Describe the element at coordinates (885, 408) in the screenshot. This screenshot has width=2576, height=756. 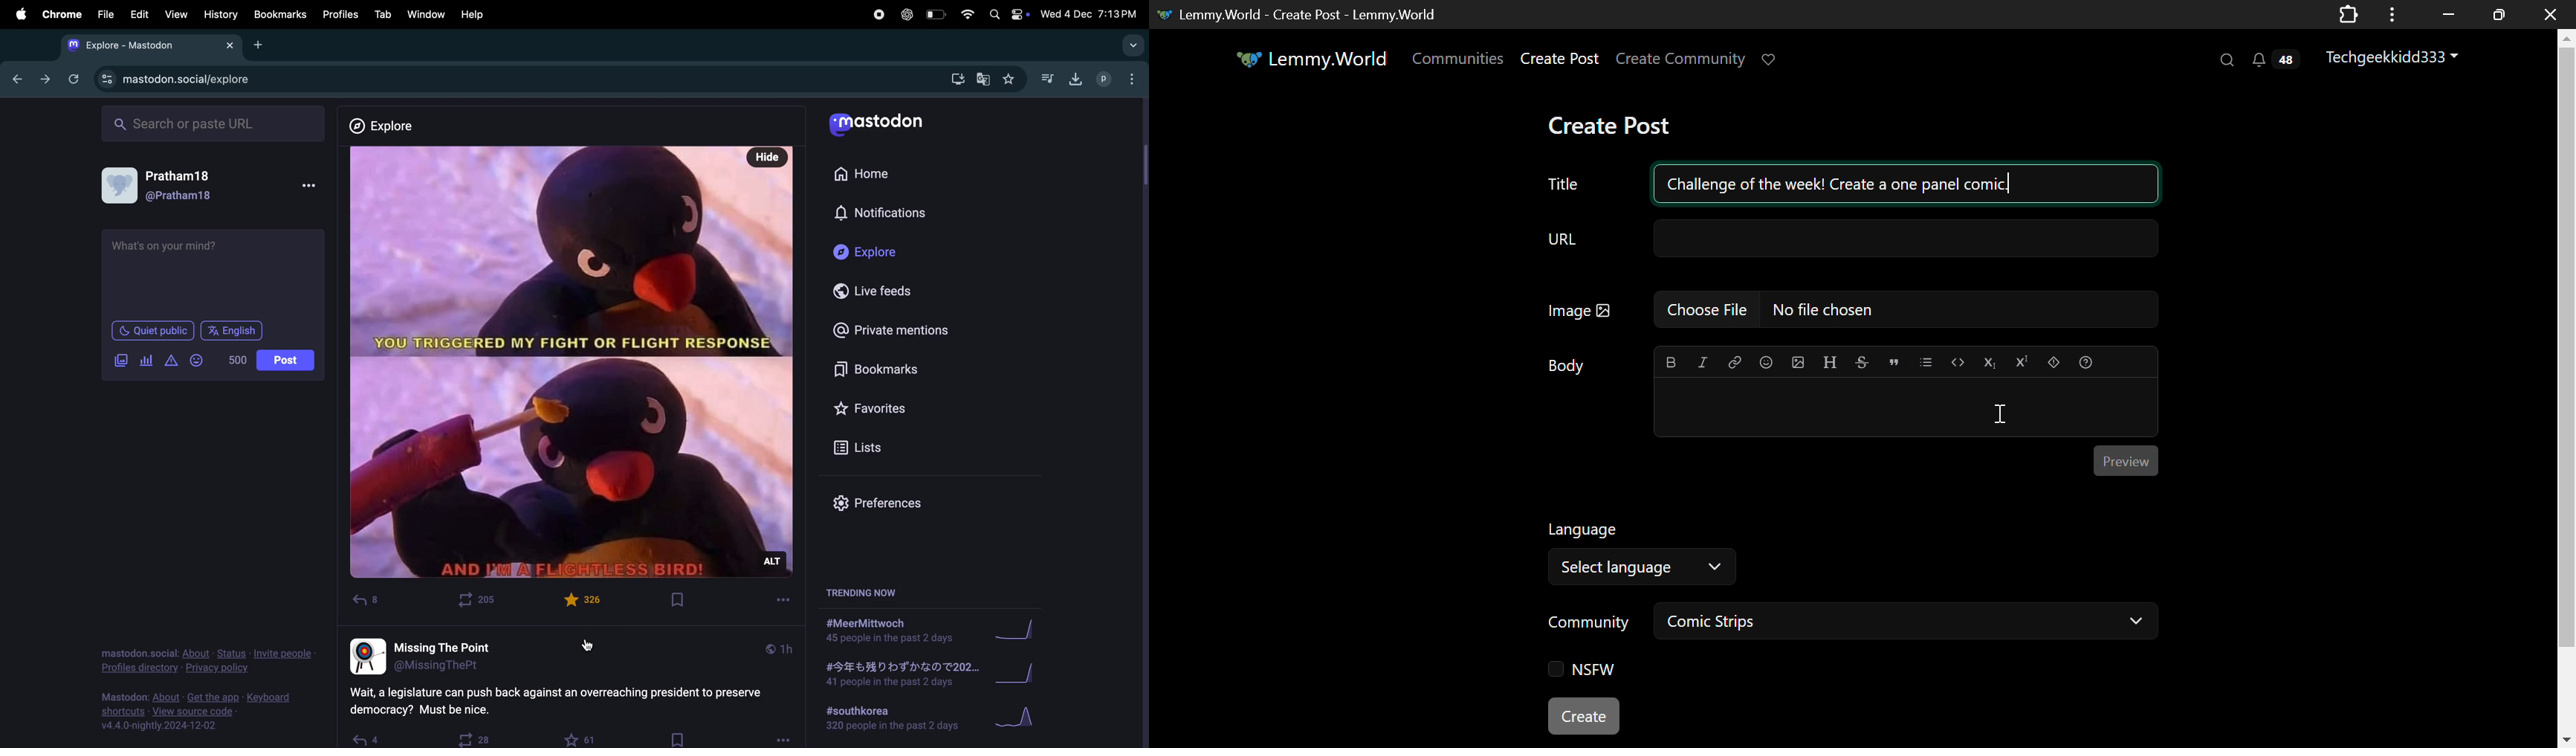
I see `favourites` at that location.